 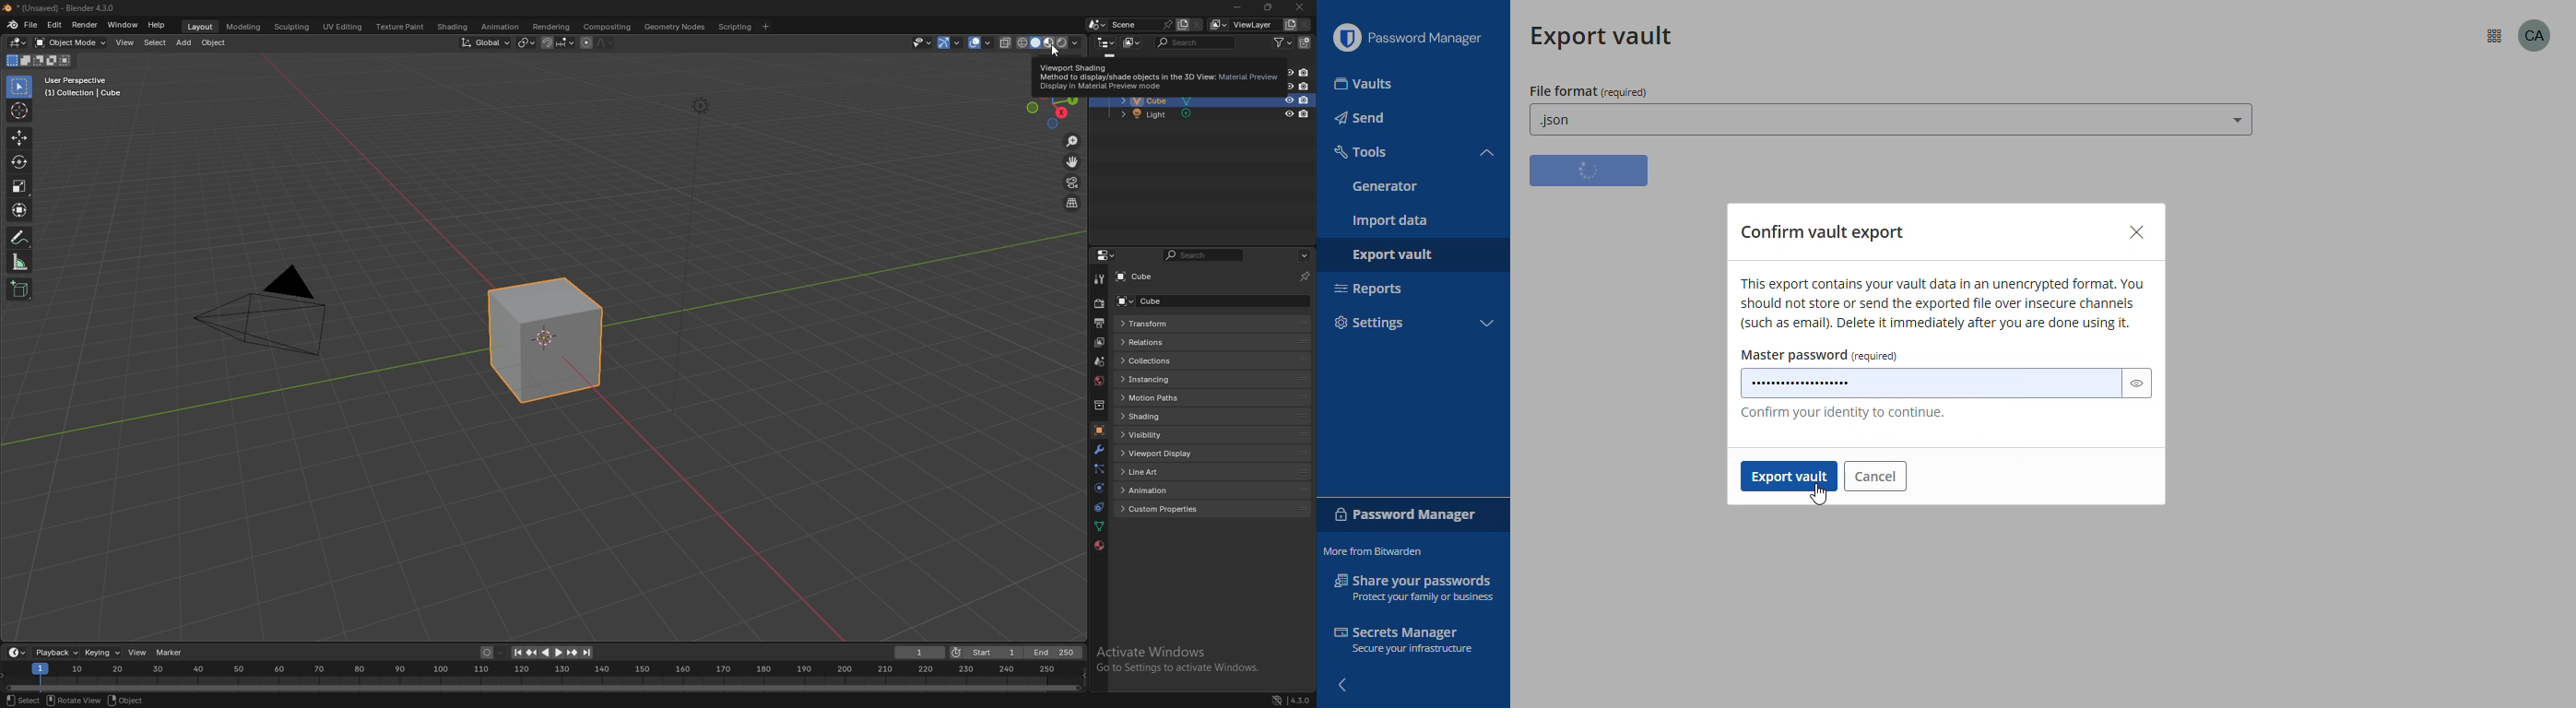 What do you see at coordinates (1344, 684) in the screenshot?
I see `hide` at bounding box center [1344, 684].